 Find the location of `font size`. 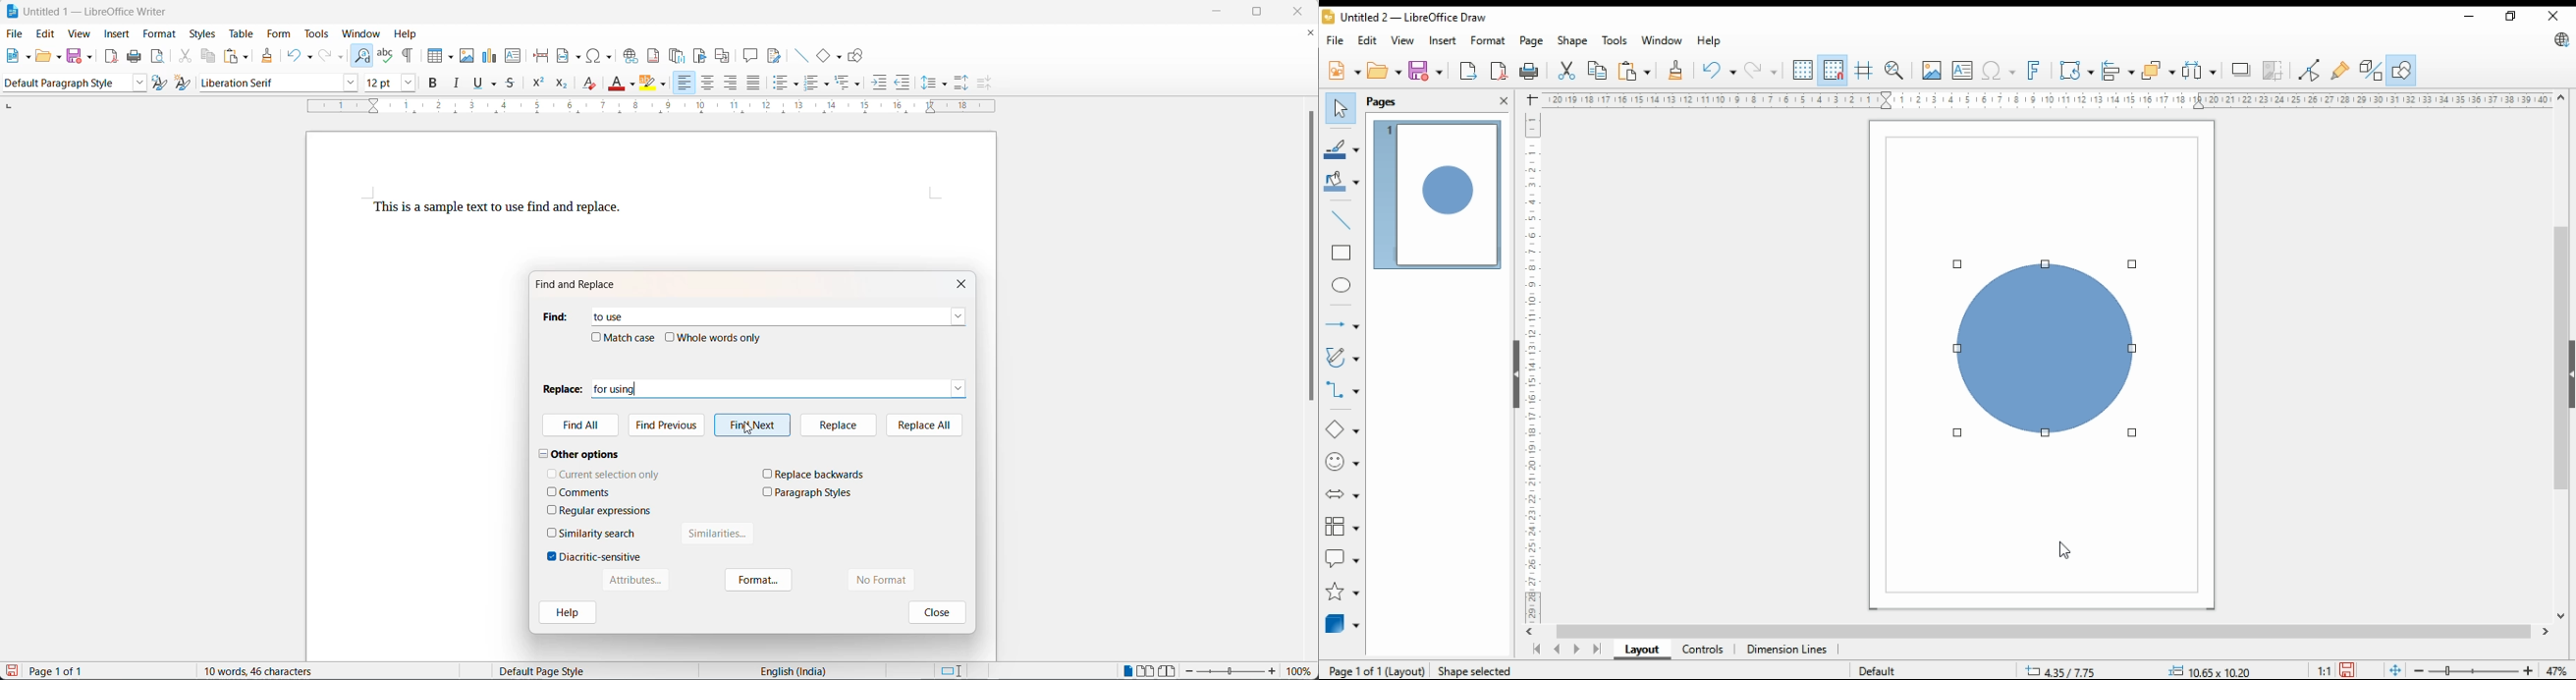

font size is located at coordinates (378, 85).